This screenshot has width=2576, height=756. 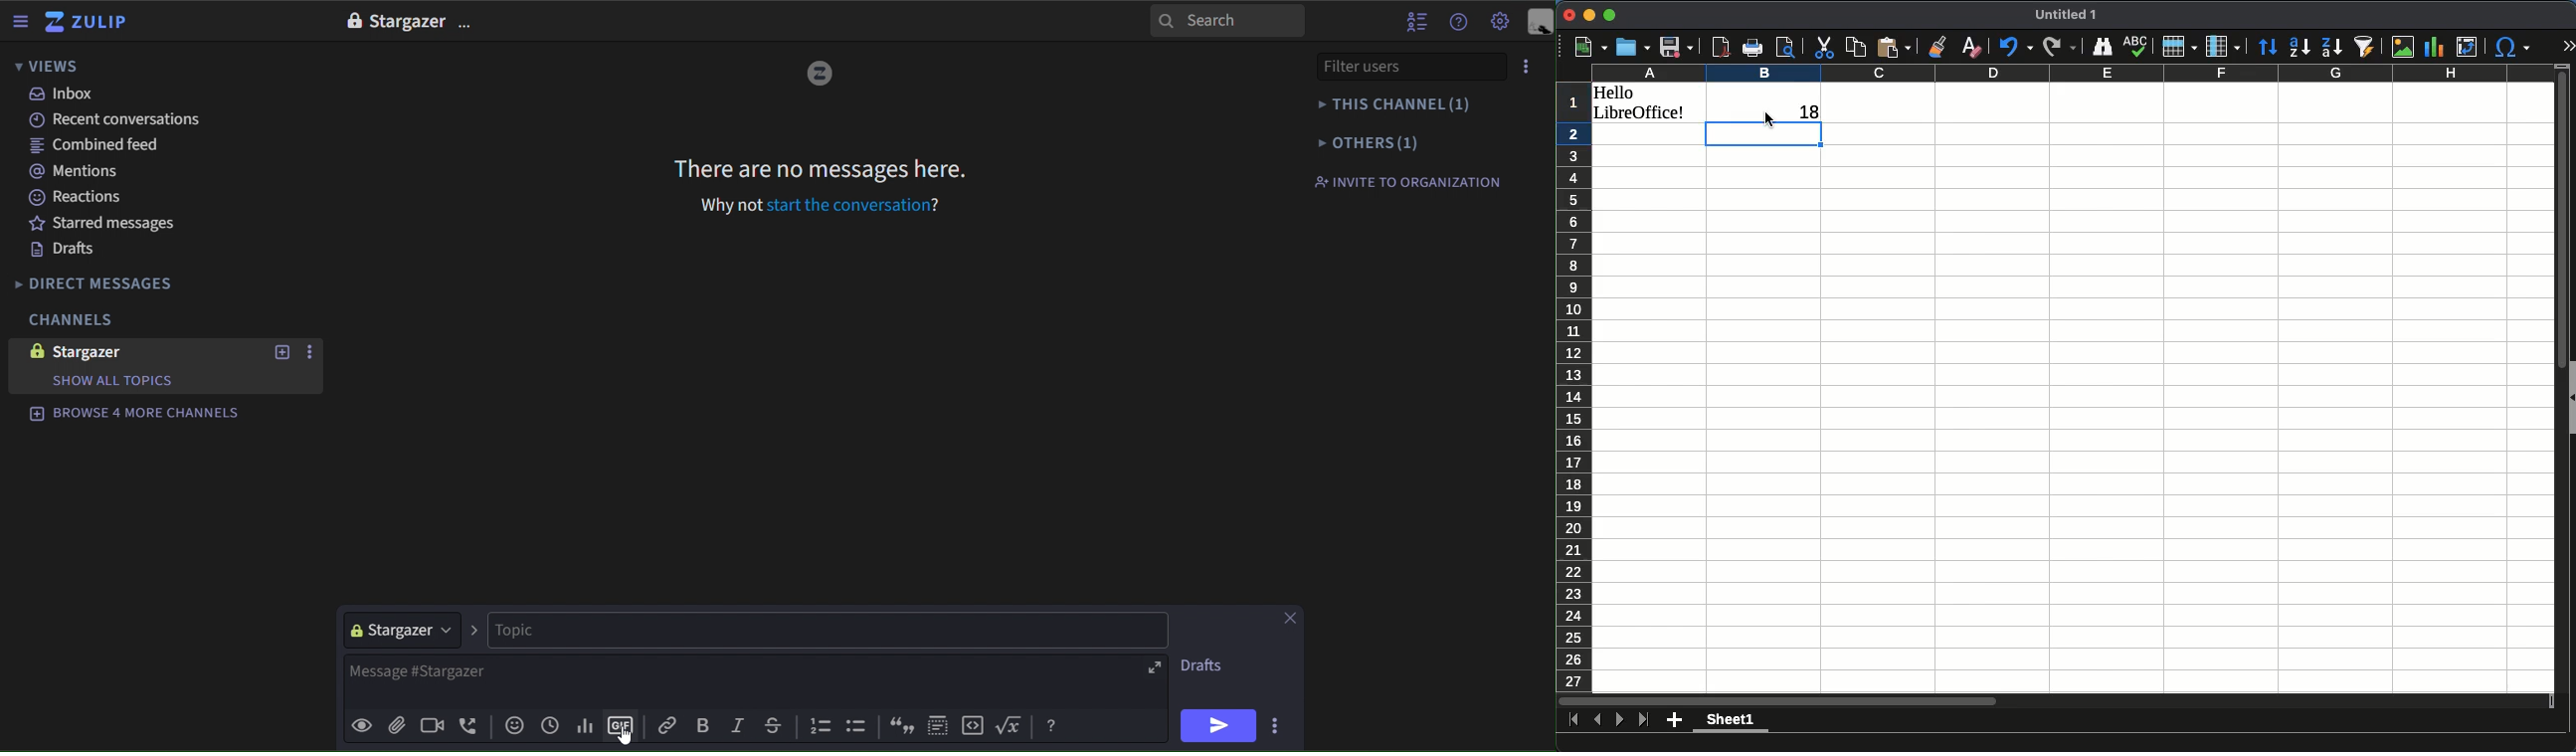 I want to click on spell check, so click(x=2135, y=45).